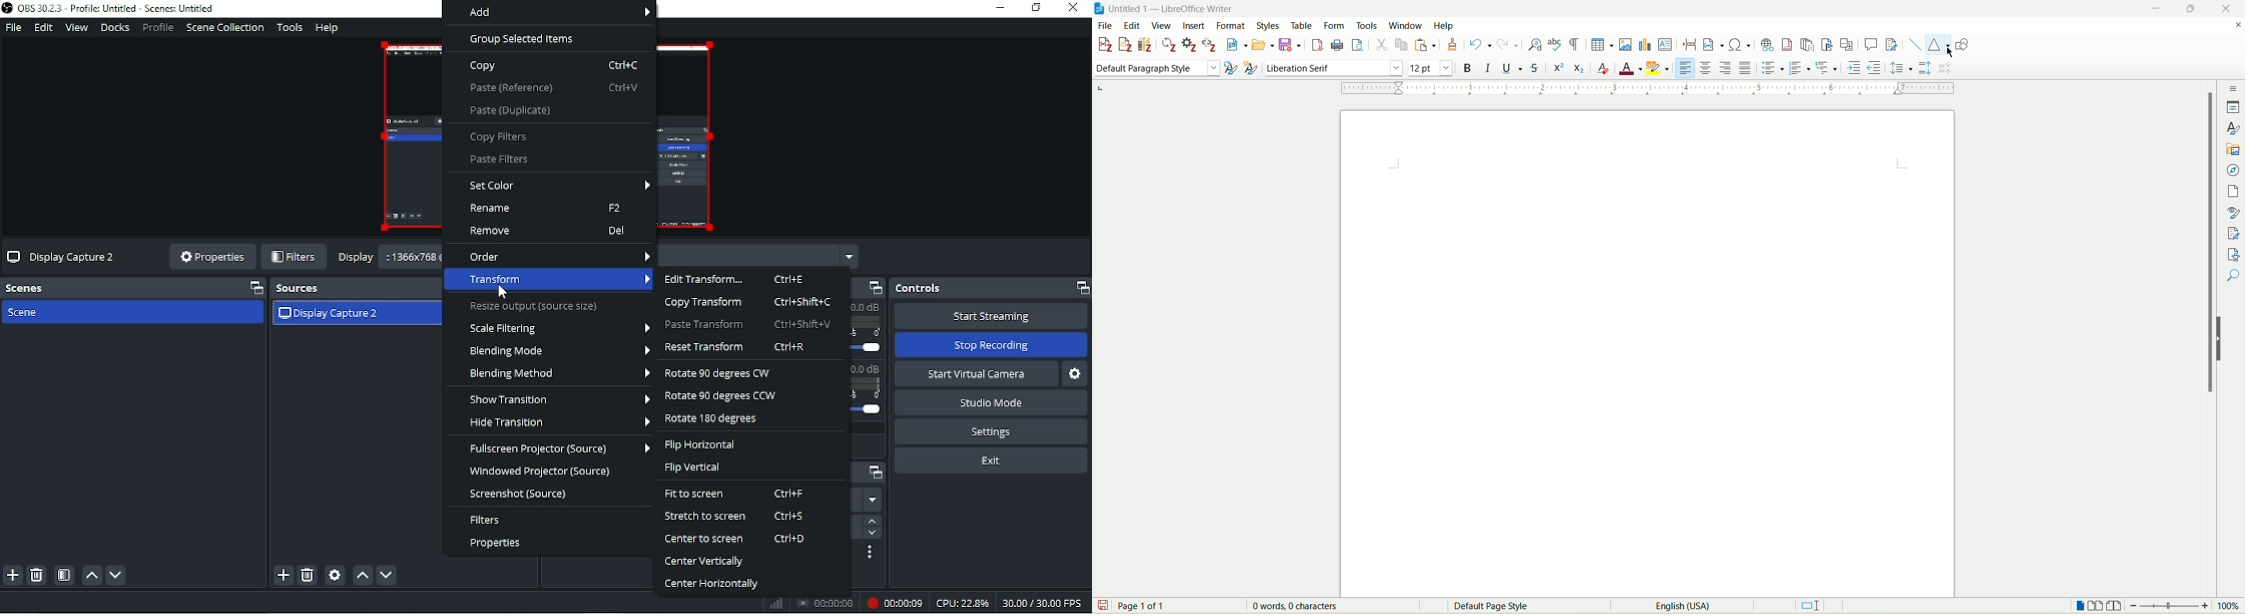  I want to click on justified, so click(1746, 68).